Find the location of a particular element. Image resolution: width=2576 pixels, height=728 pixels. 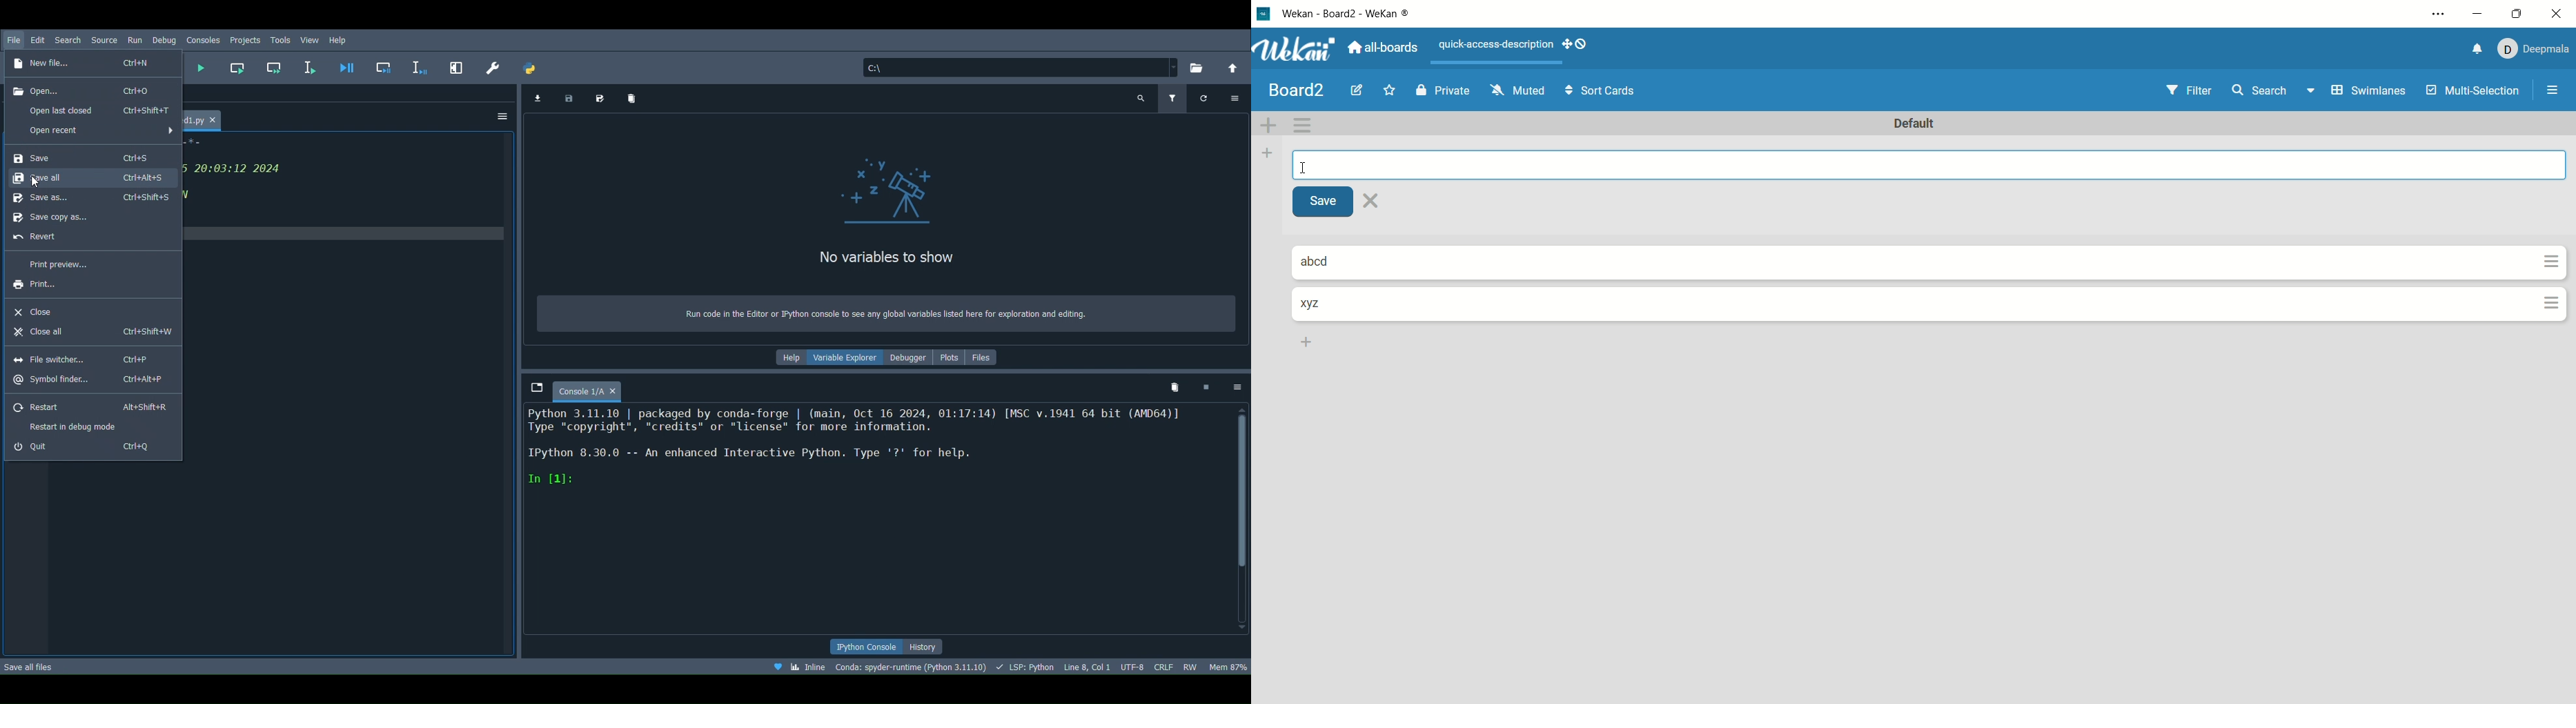

Version is located at coordinates (911, 666).